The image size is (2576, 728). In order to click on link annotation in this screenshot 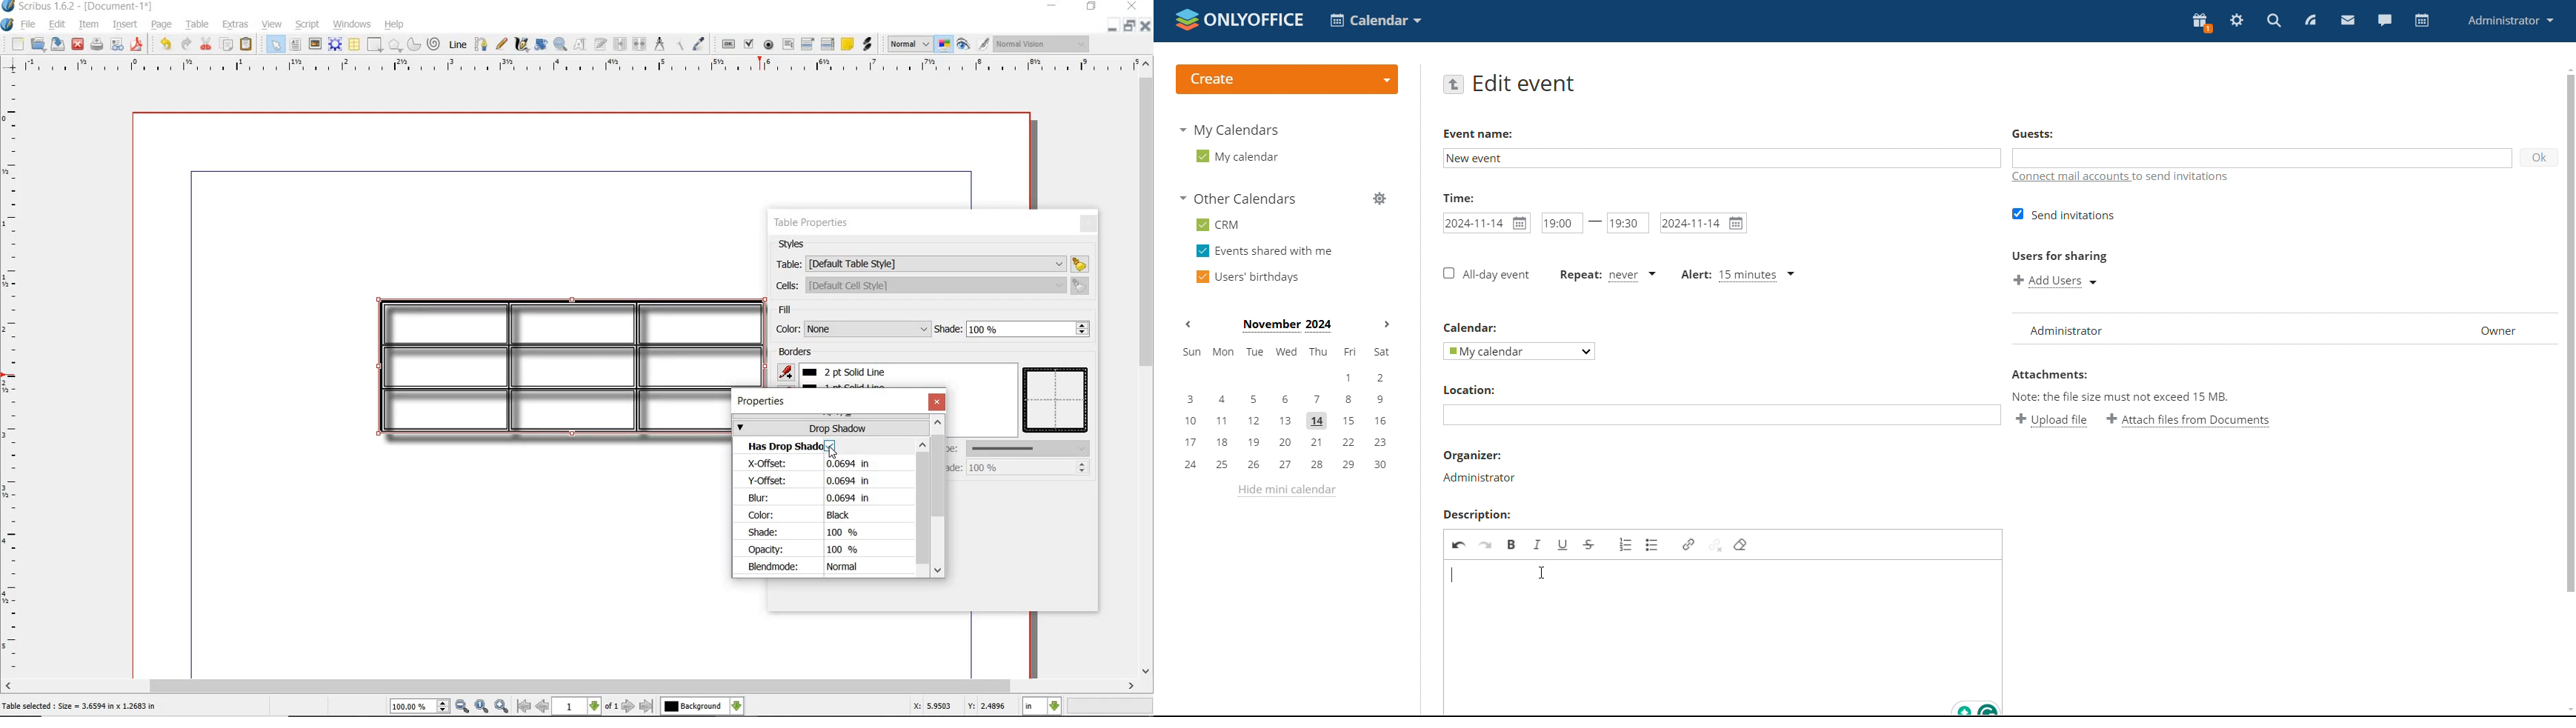, I will do `click(868, 45)`.